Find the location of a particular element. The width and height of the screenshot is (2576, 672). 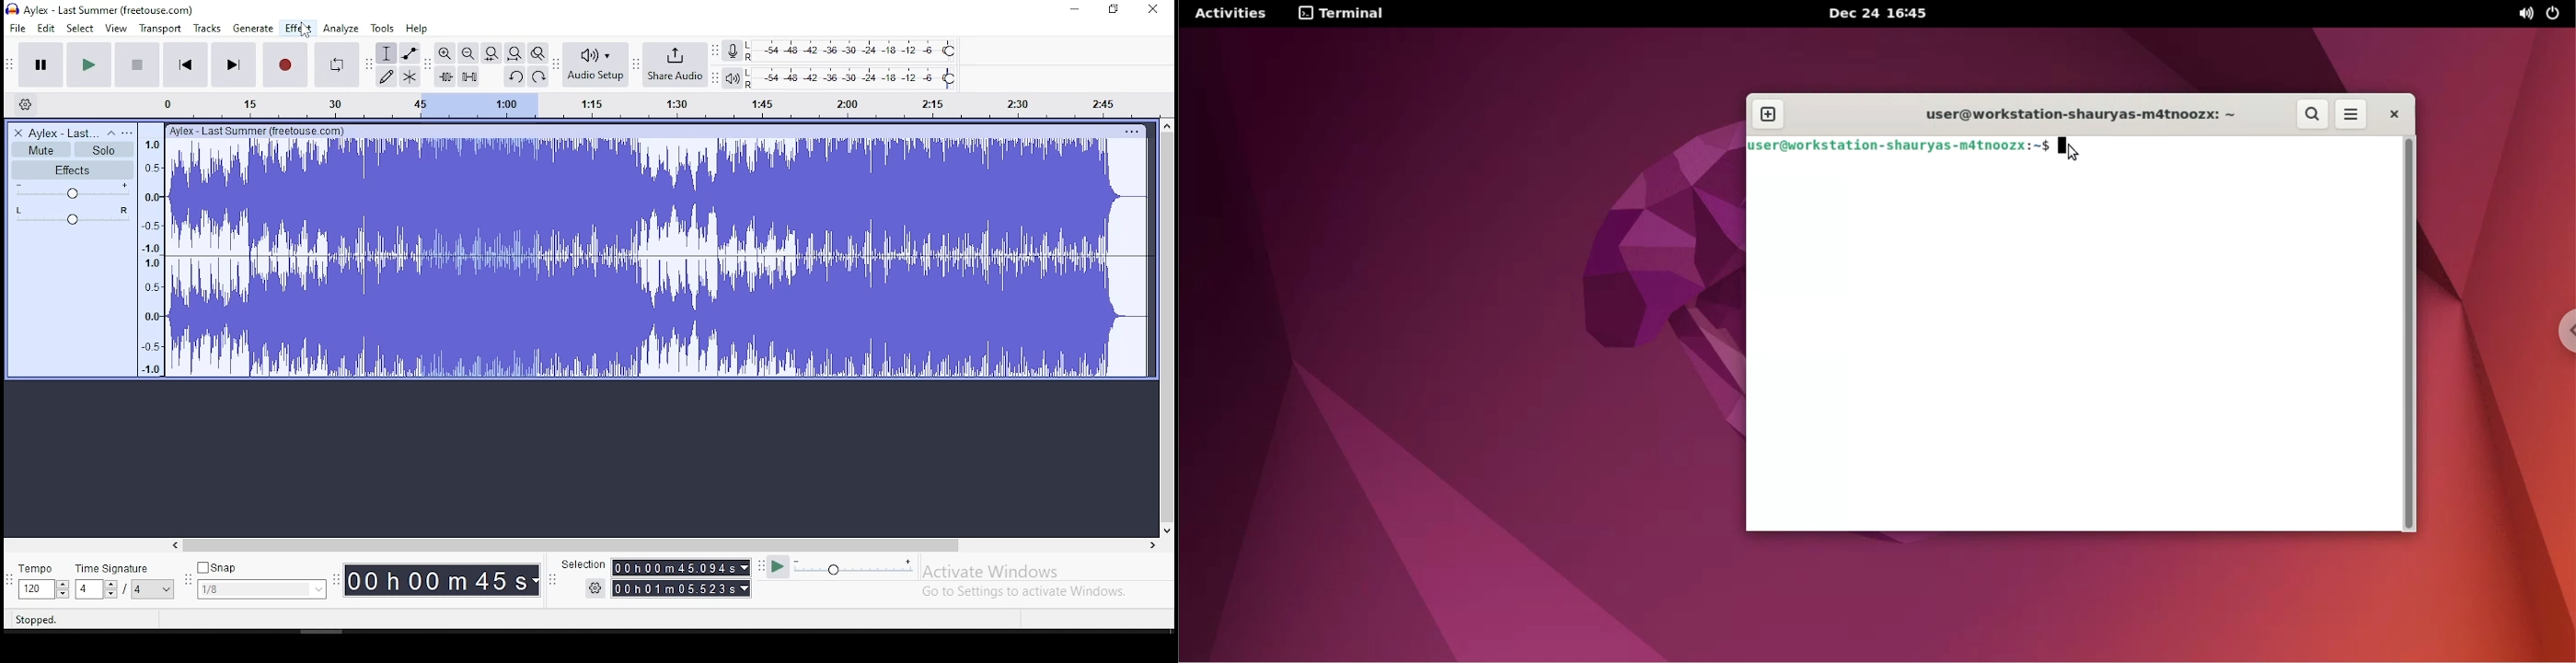

envelope tool is located at coordinates (410, 53).